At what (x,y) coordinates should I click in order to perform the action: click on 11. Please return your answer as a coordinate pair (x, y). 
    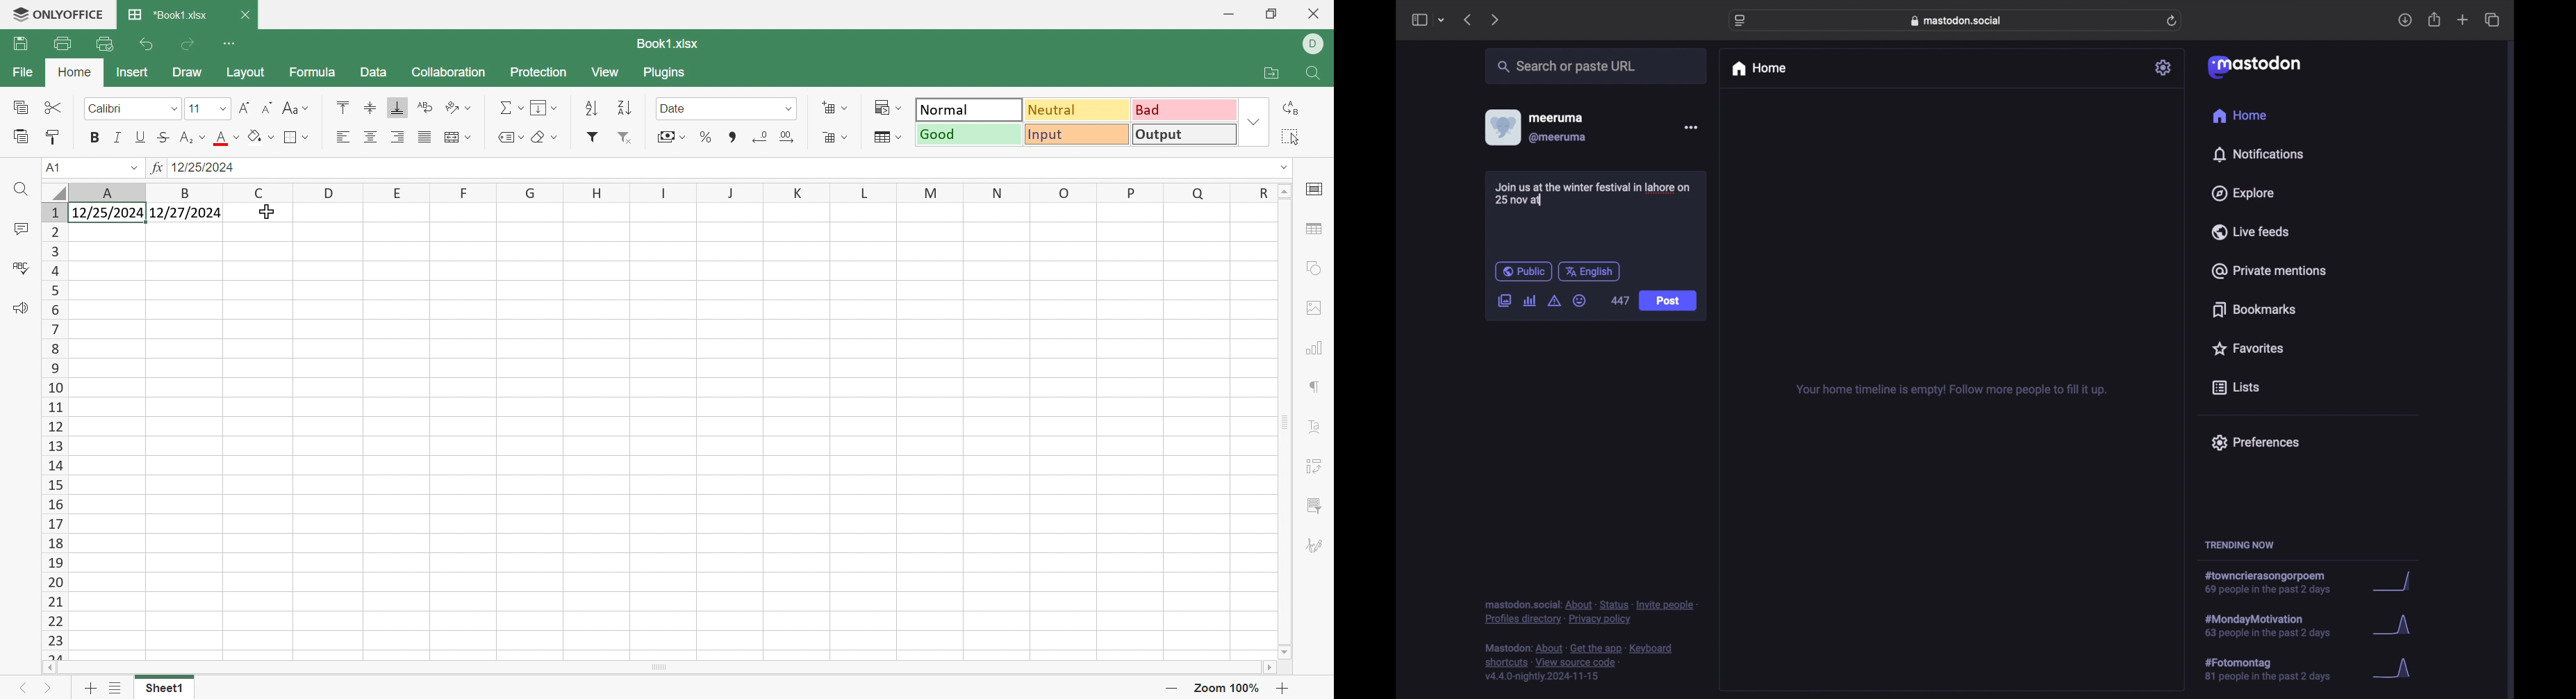
    Looking at the image, I should click on (194, 108).